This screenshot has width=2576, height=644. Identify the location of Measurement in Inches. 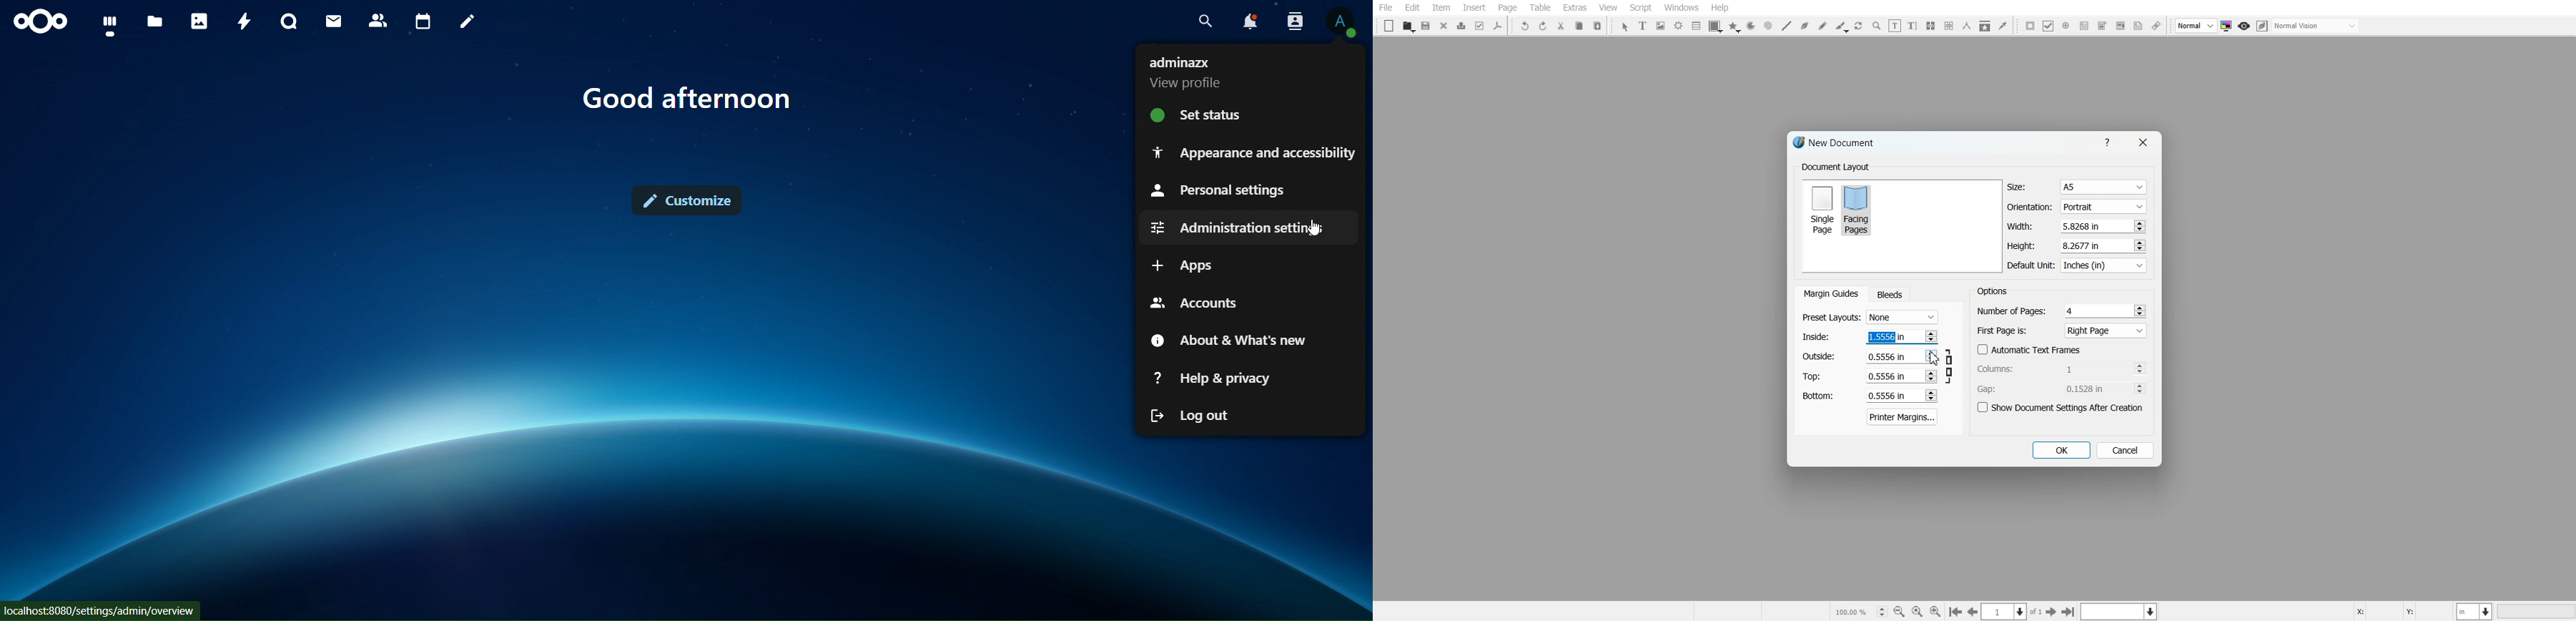
(2475, 611).